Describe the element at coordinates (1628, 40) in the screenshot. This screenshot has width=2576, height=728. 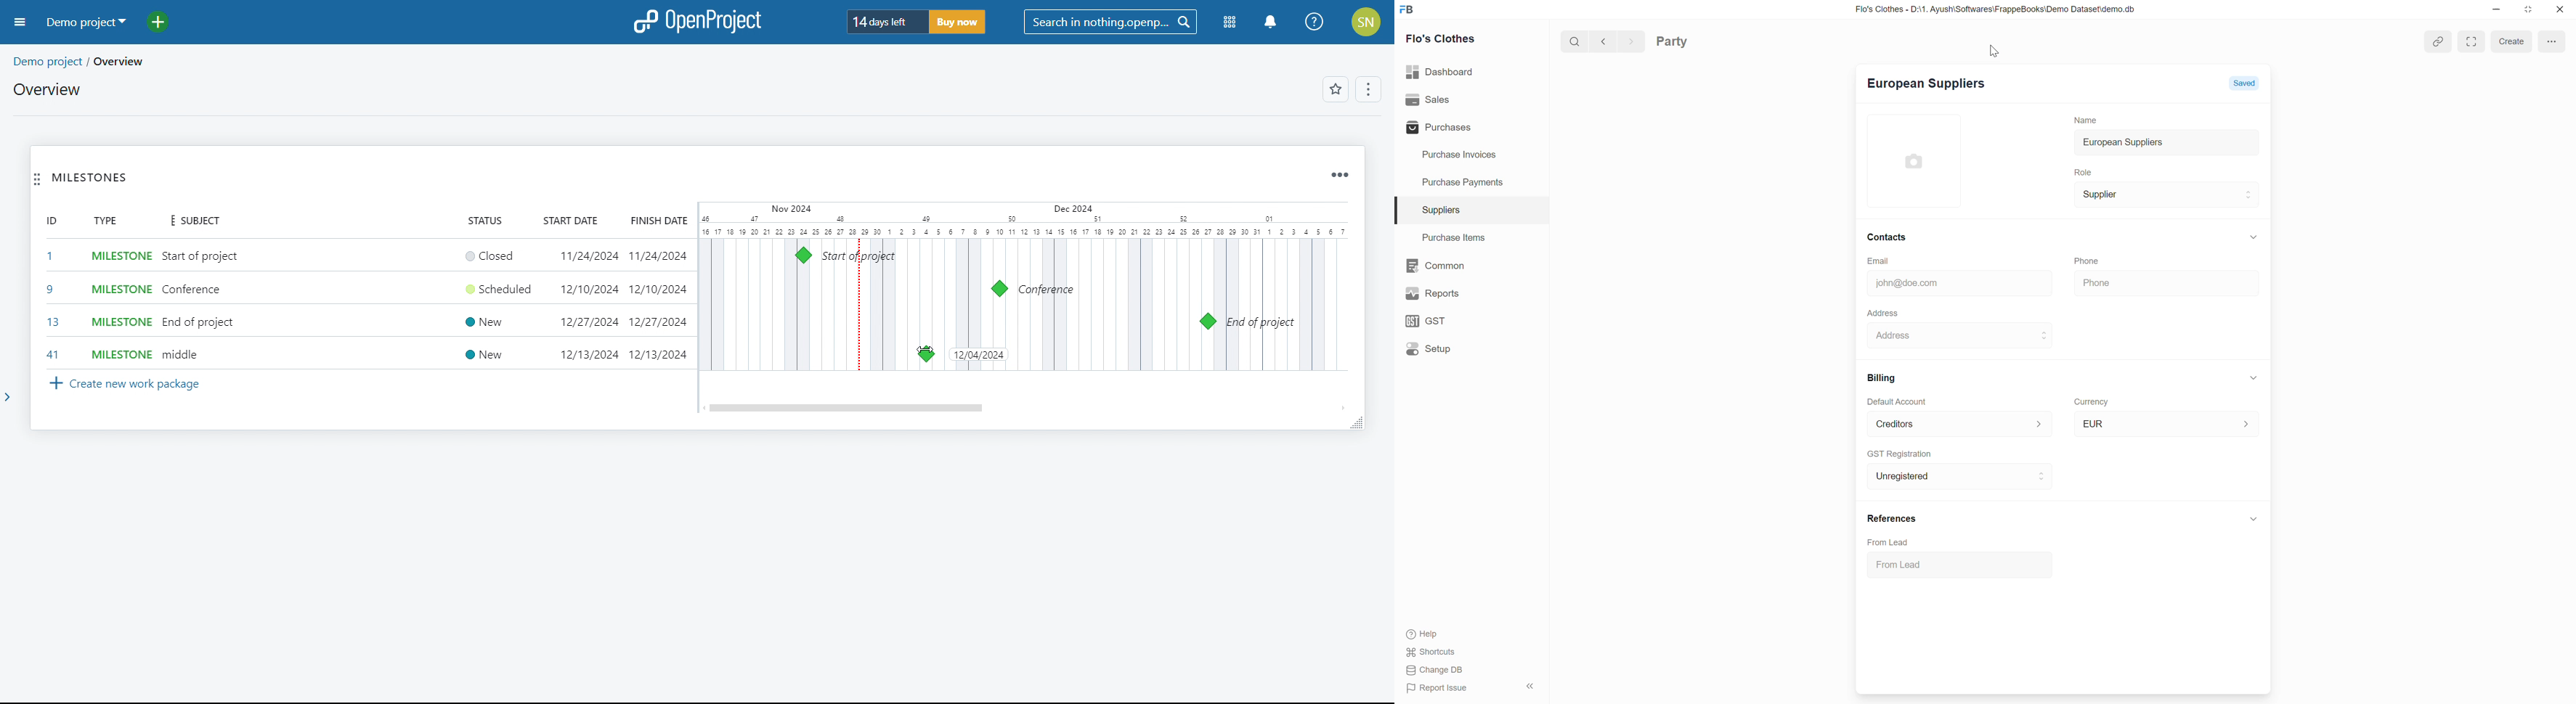
I see `forward` at that location.